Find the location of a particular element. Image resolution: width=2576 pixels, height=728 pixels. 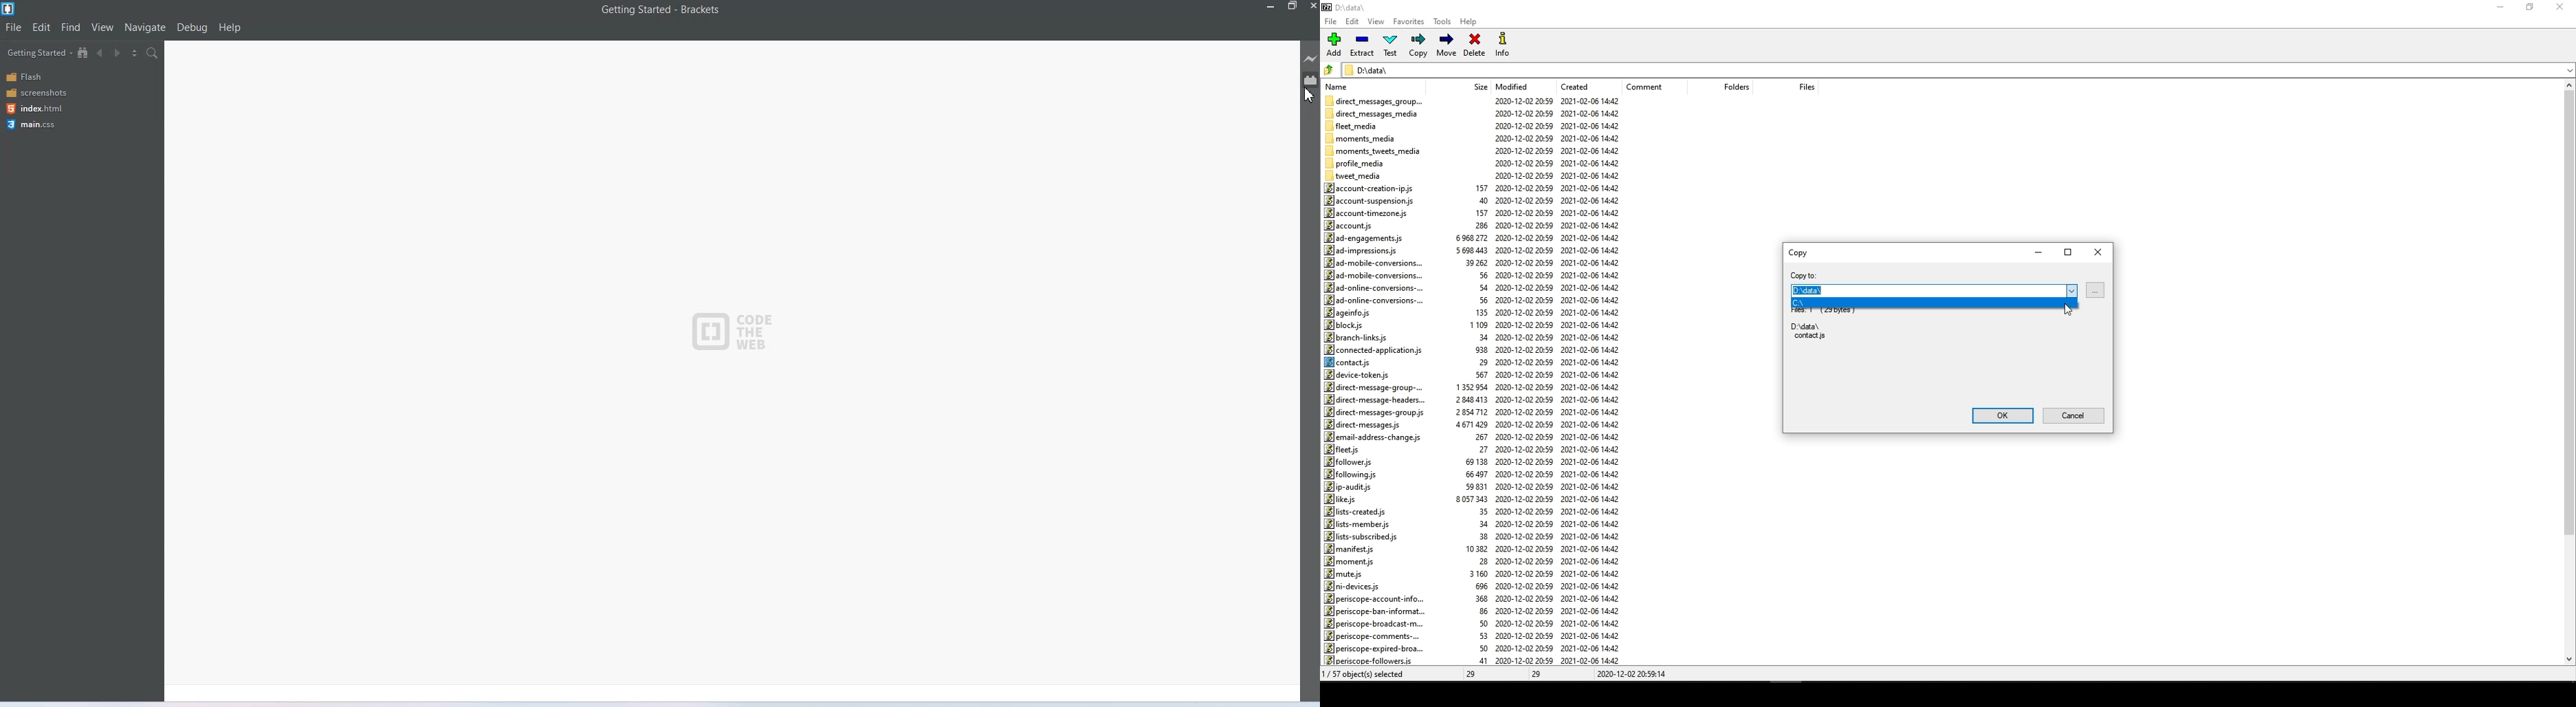

Modified is located at coordinates (1515, 86).